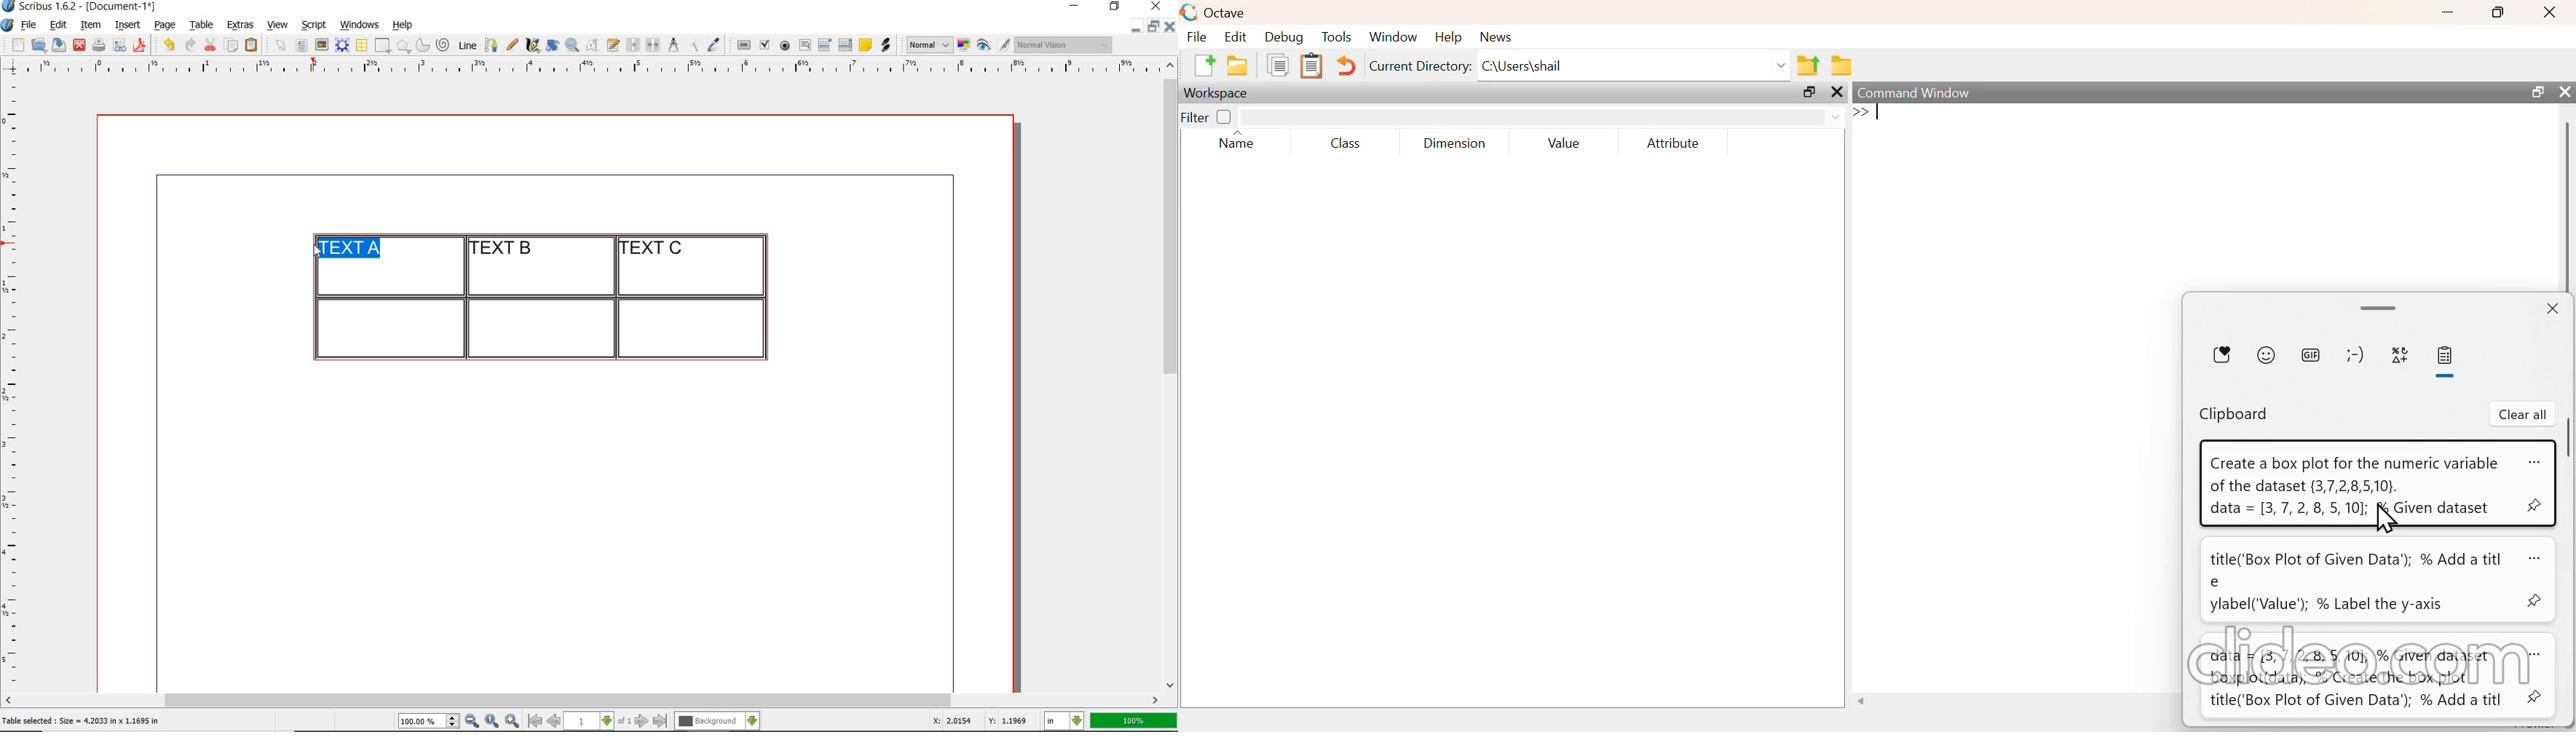 The width and height of the screenshot is (2576, 756). I want to click on dimension, so click(1451, 143).